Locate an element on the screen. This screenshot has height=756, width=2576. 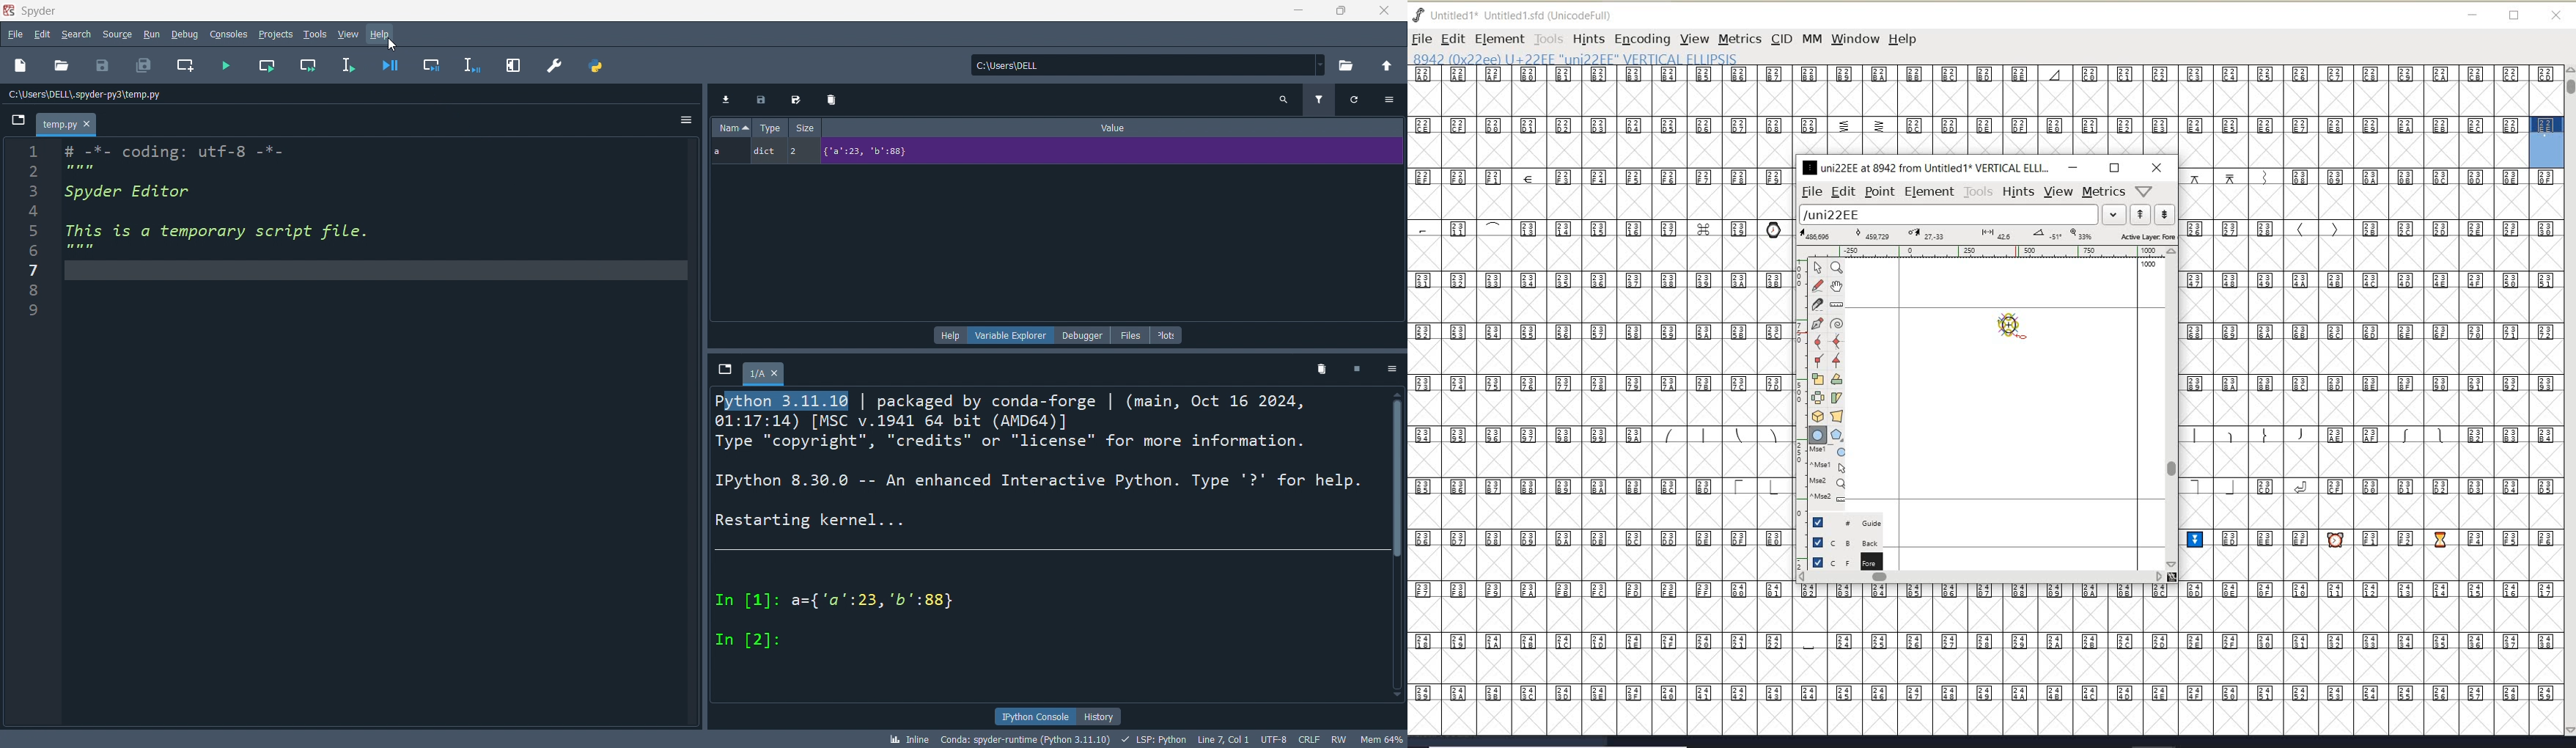
python path manager is located at coordinates (598, 65).